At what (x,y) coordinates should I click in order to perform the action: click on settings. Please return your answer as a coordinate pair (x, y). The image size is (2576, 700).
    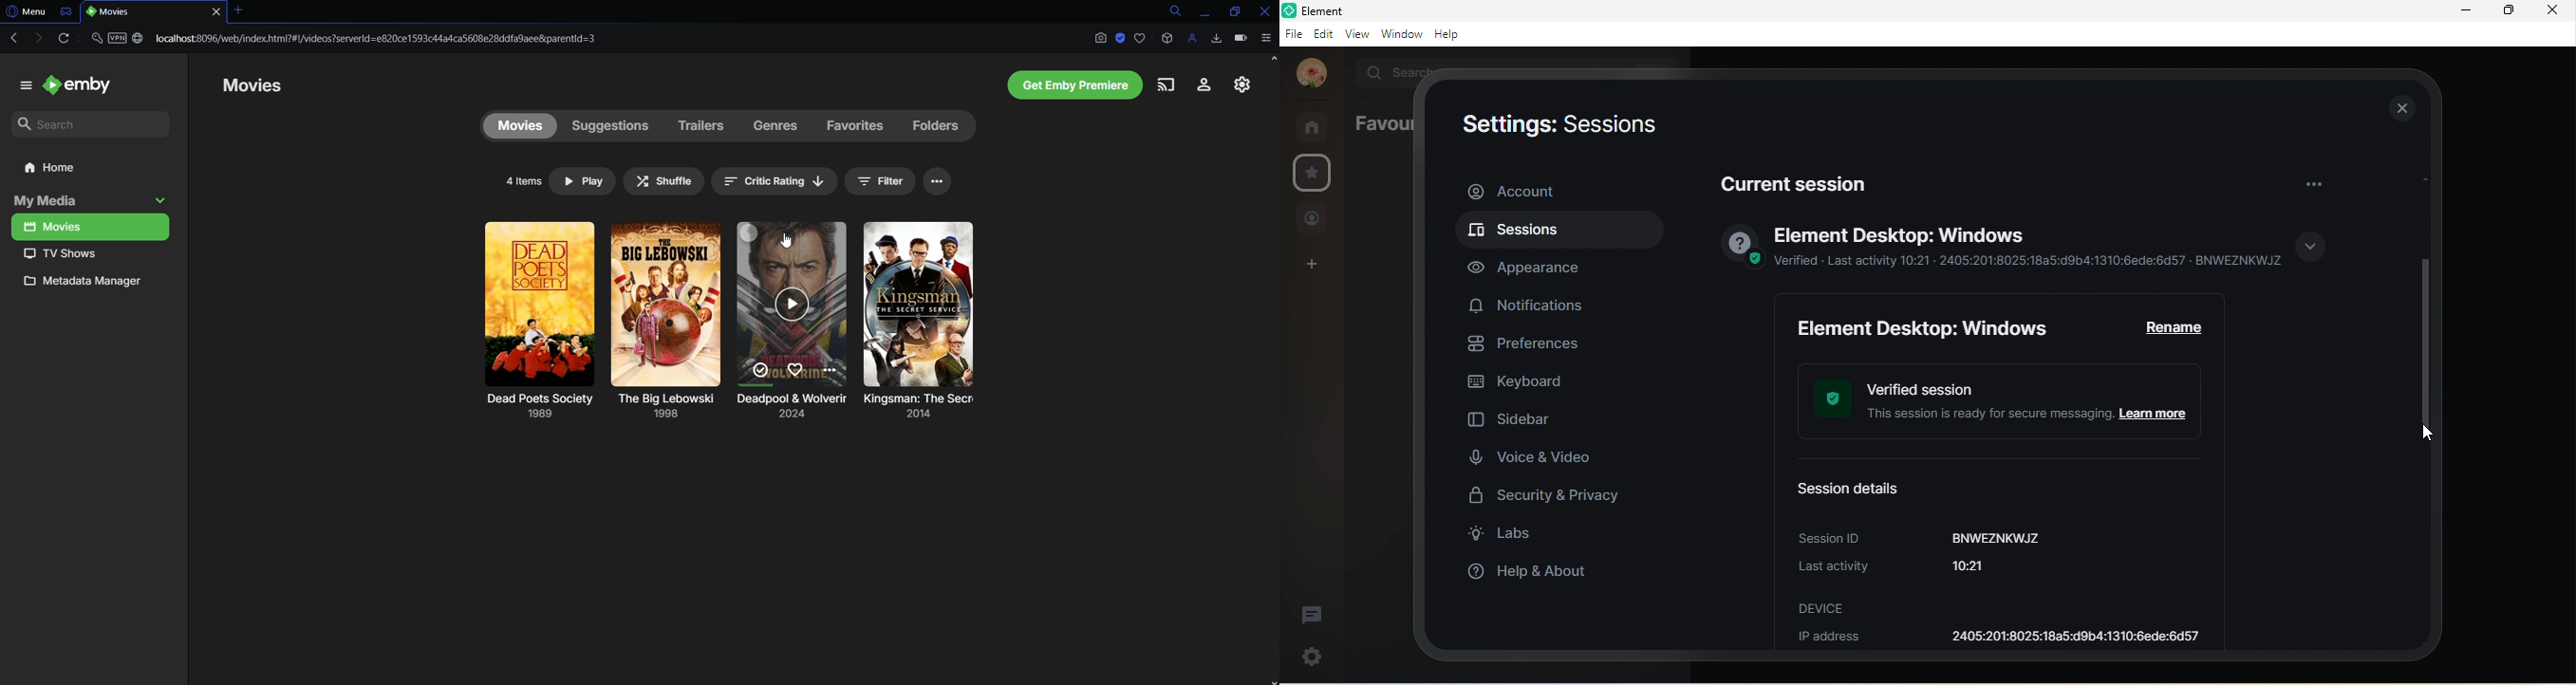
    Looking at the image, I should click on (1315, 172).